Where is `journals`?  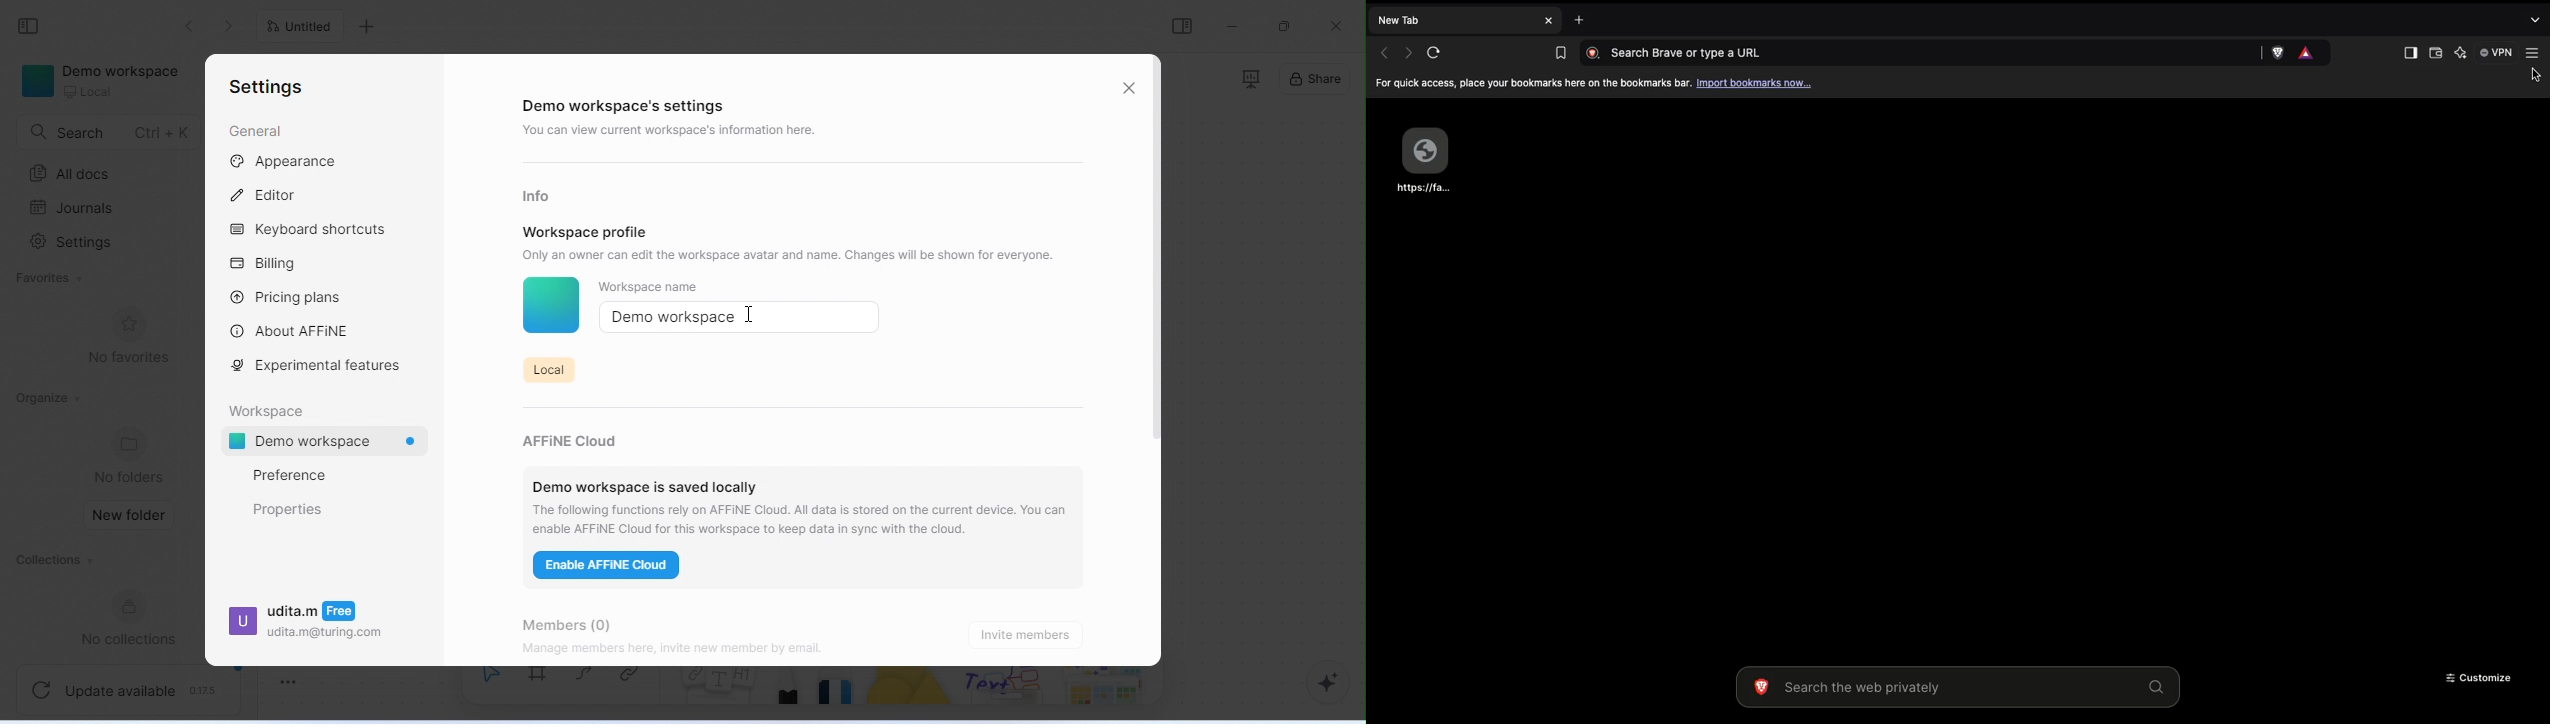
journals is located at coordinates (74, 208).